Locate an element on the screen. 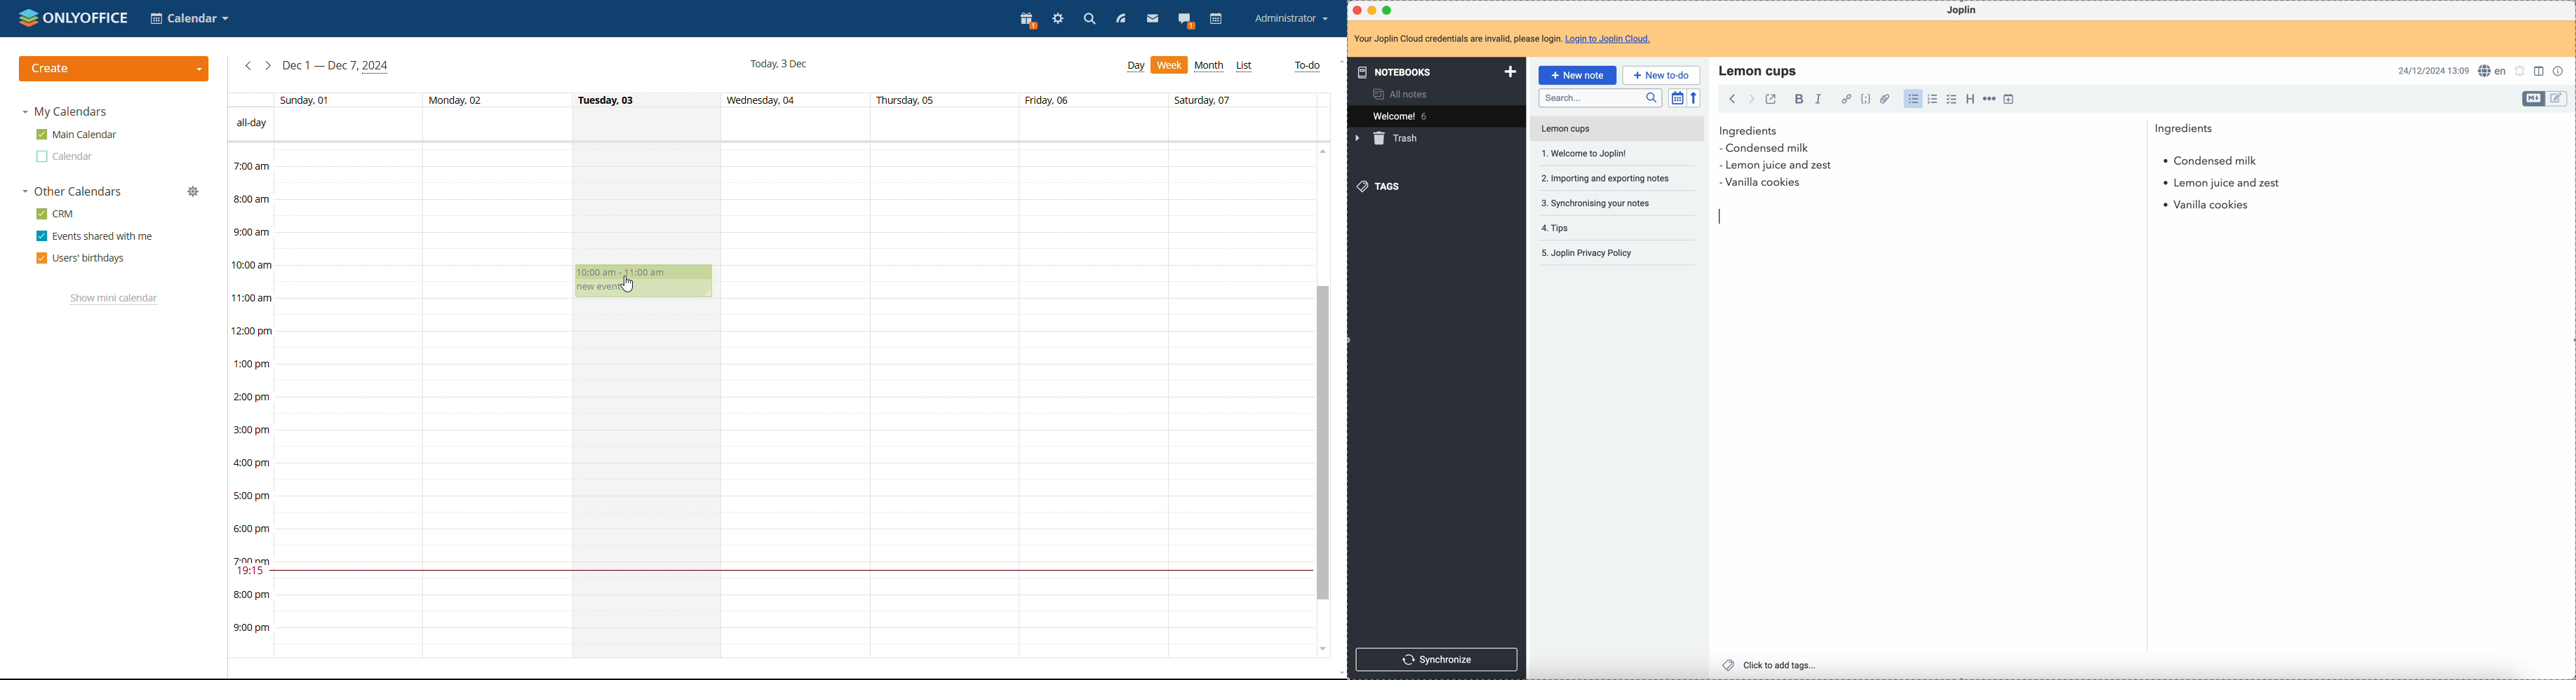 The width and height of the screenshot is (2576, 700). all-day is located at coordinates (252, 123).